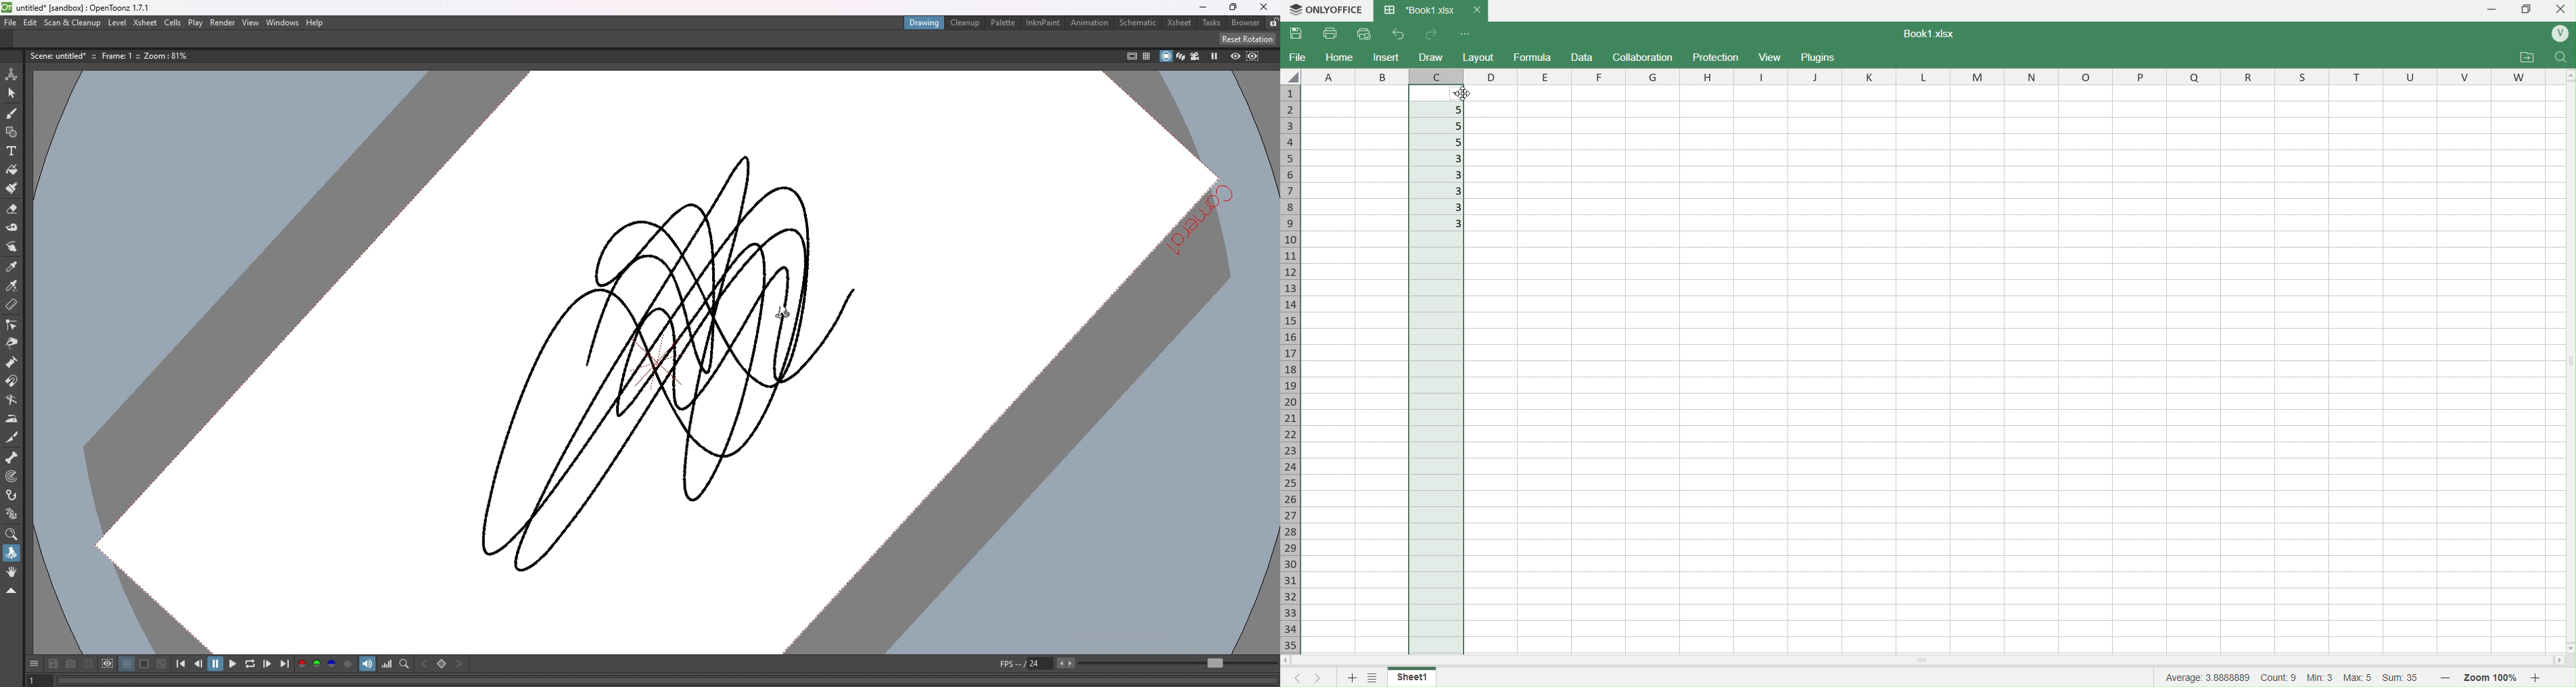 The image size is (2576, 700). I want to click on Box, so click(2528, 9).